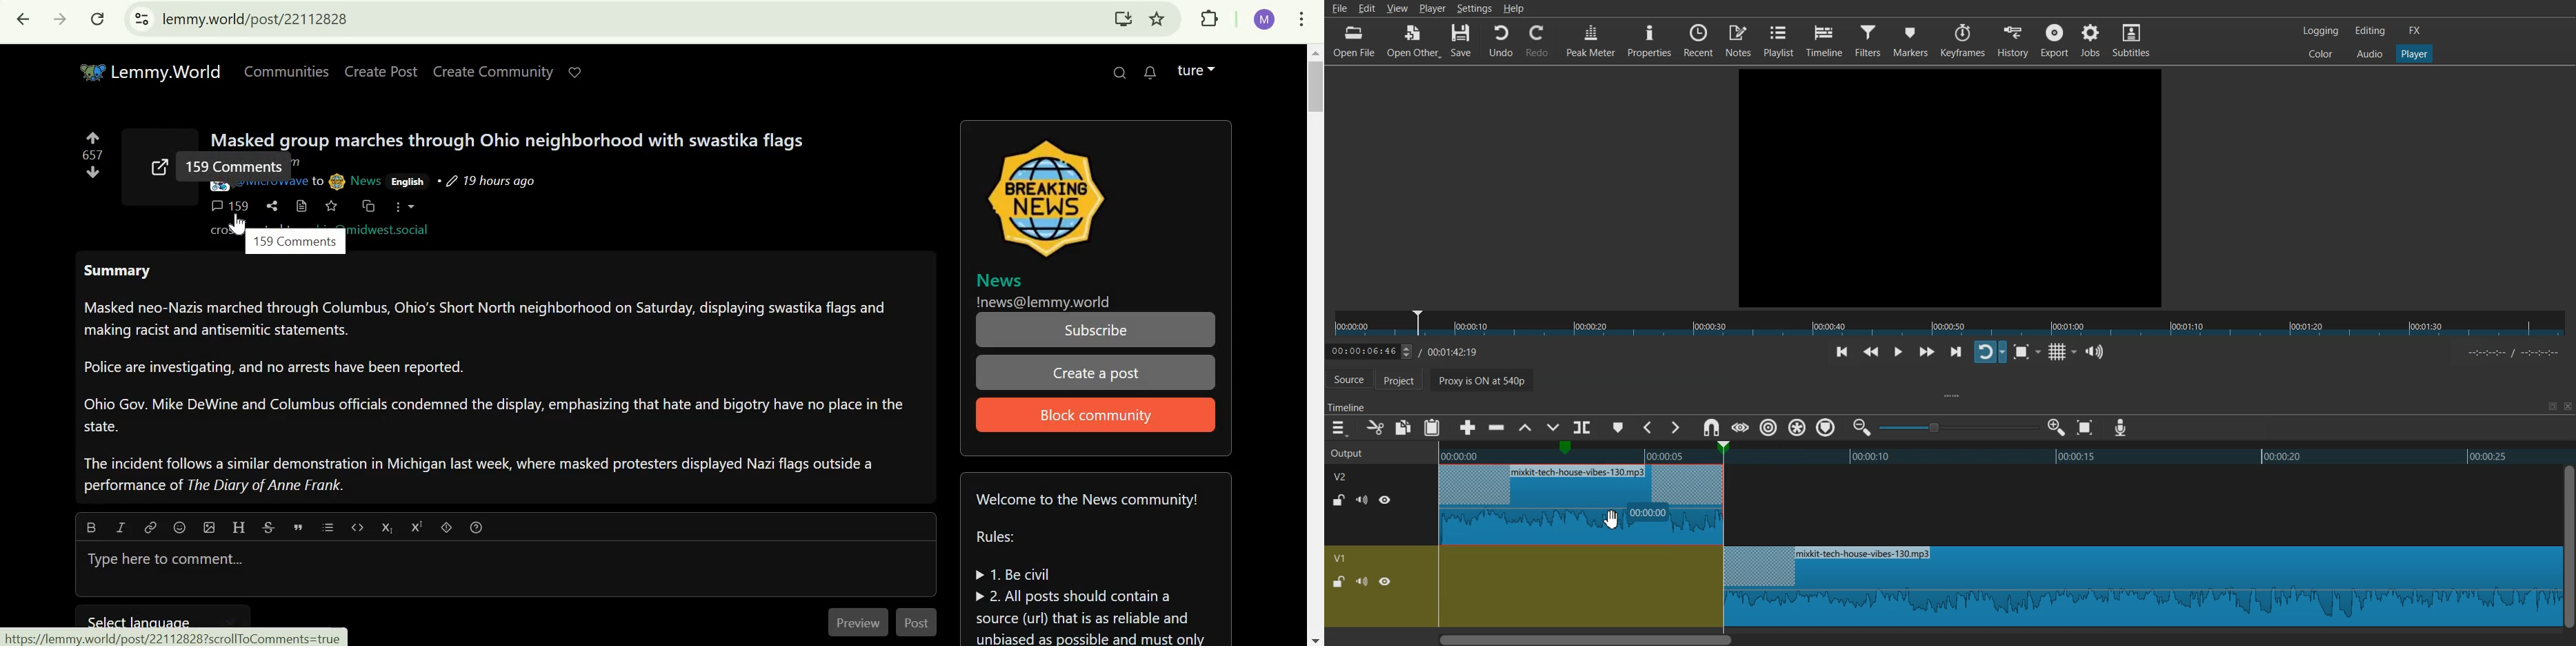  I want to click on Previous Marker, so click(1649, 427).